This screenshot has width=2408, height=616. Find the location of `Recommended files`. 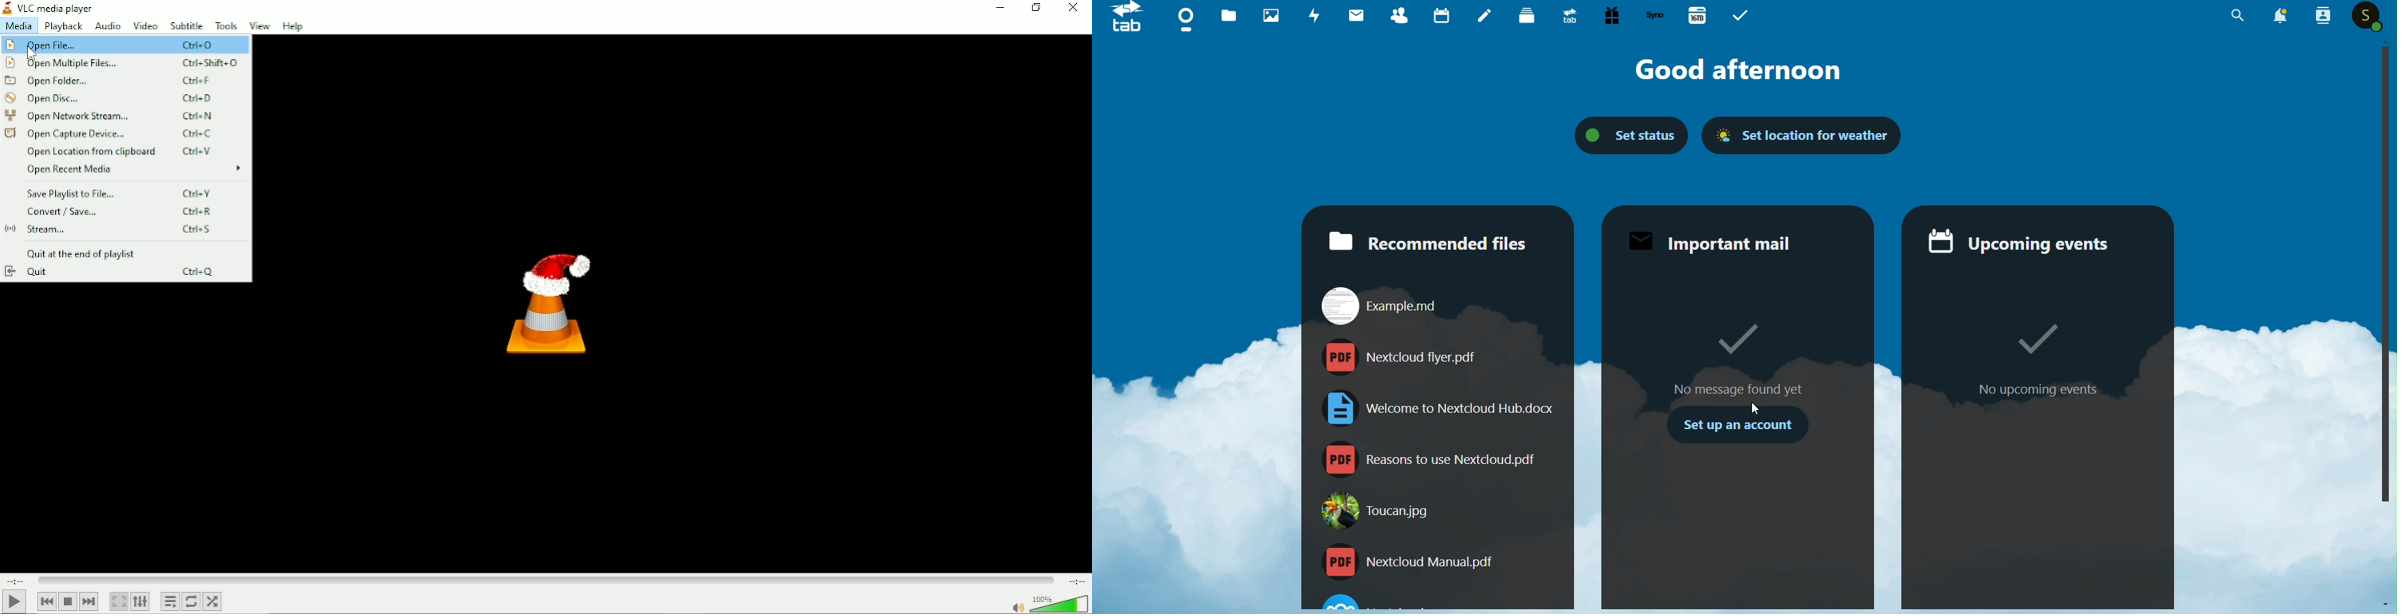

Recommended files is located at coordinates (1425, 239).